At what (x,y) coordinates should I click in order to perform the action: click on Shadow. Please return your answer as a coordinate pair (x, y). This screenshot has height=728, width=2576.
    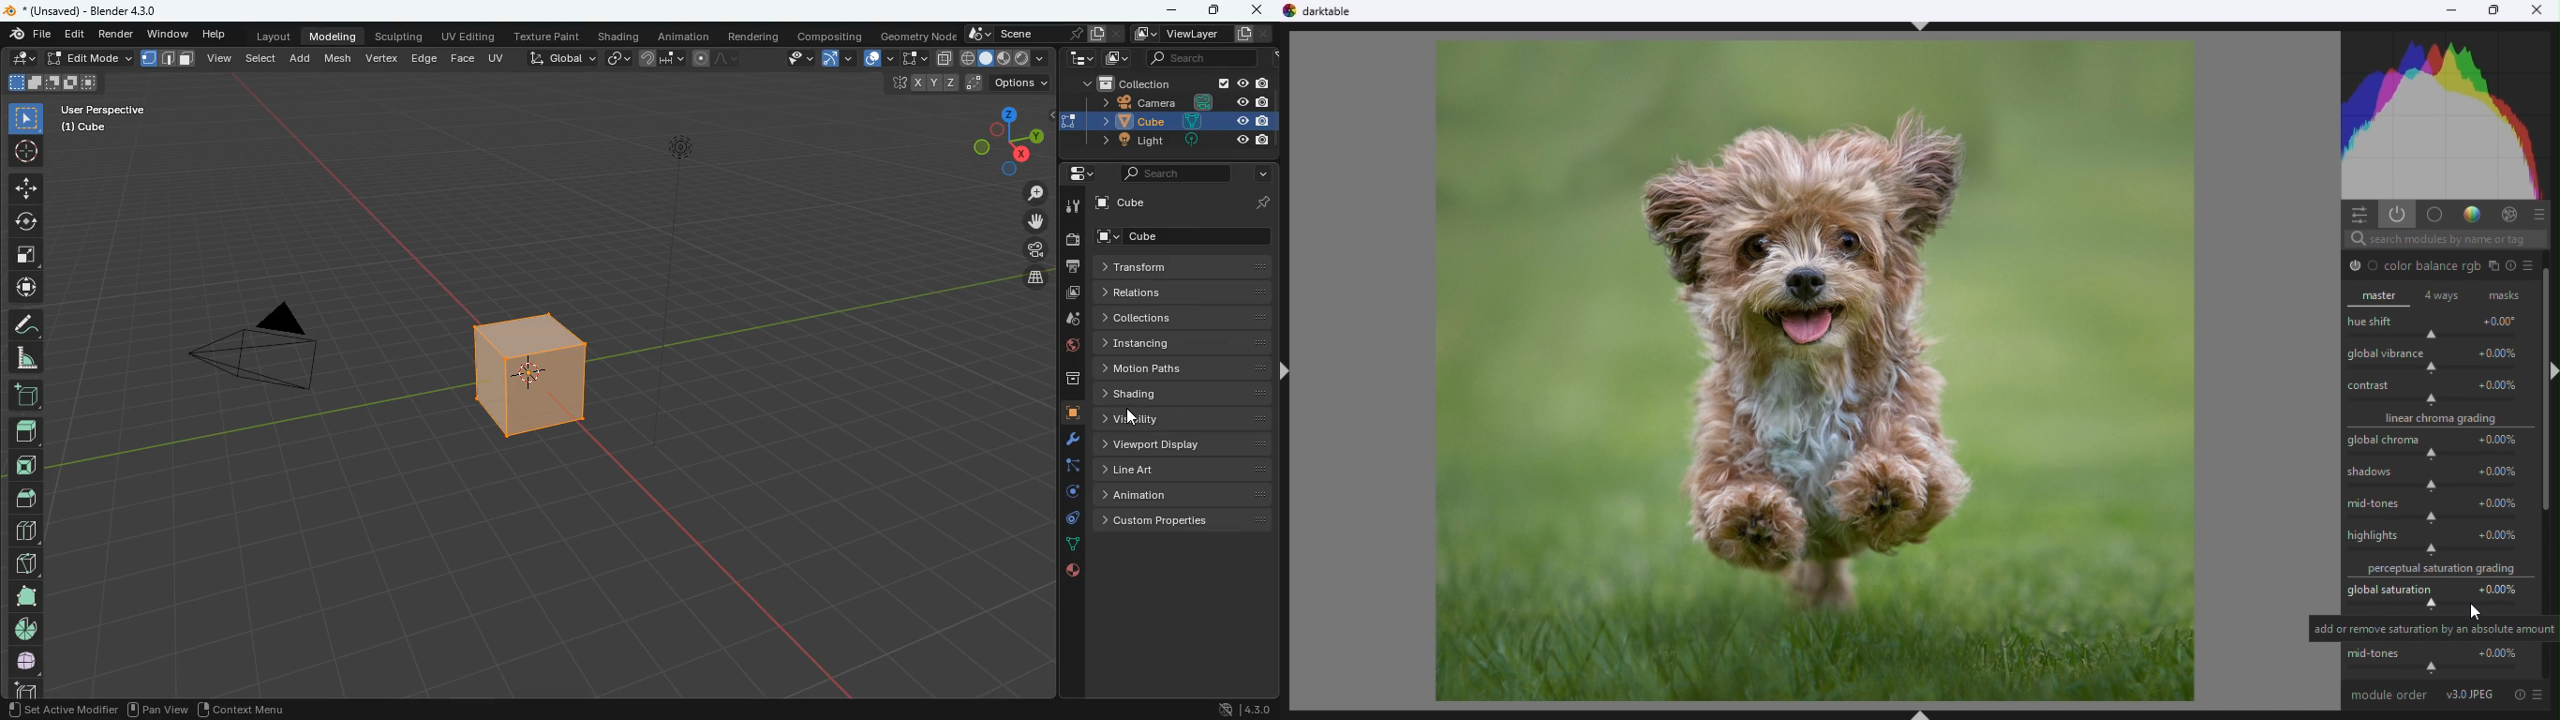
    Looking at the image, I should click on (2442, 478).